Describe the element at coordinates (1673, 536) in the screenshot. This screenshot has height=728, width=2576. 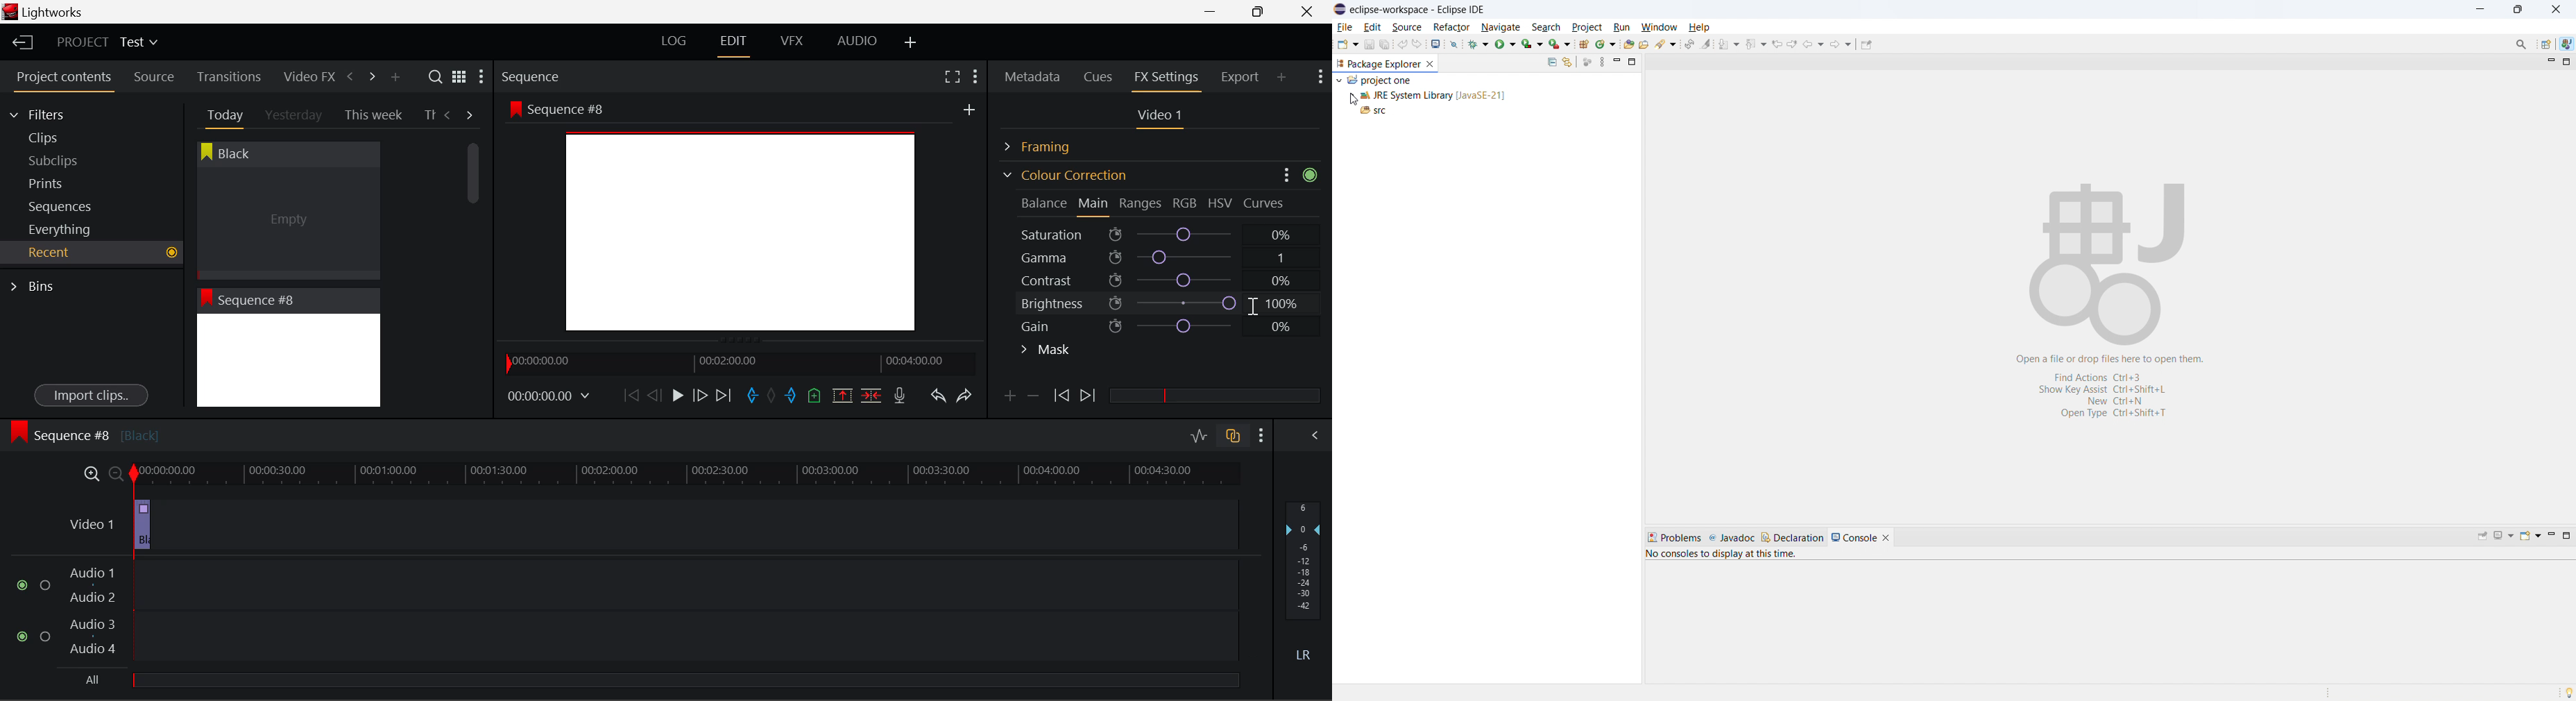
I see `problems` at that location.